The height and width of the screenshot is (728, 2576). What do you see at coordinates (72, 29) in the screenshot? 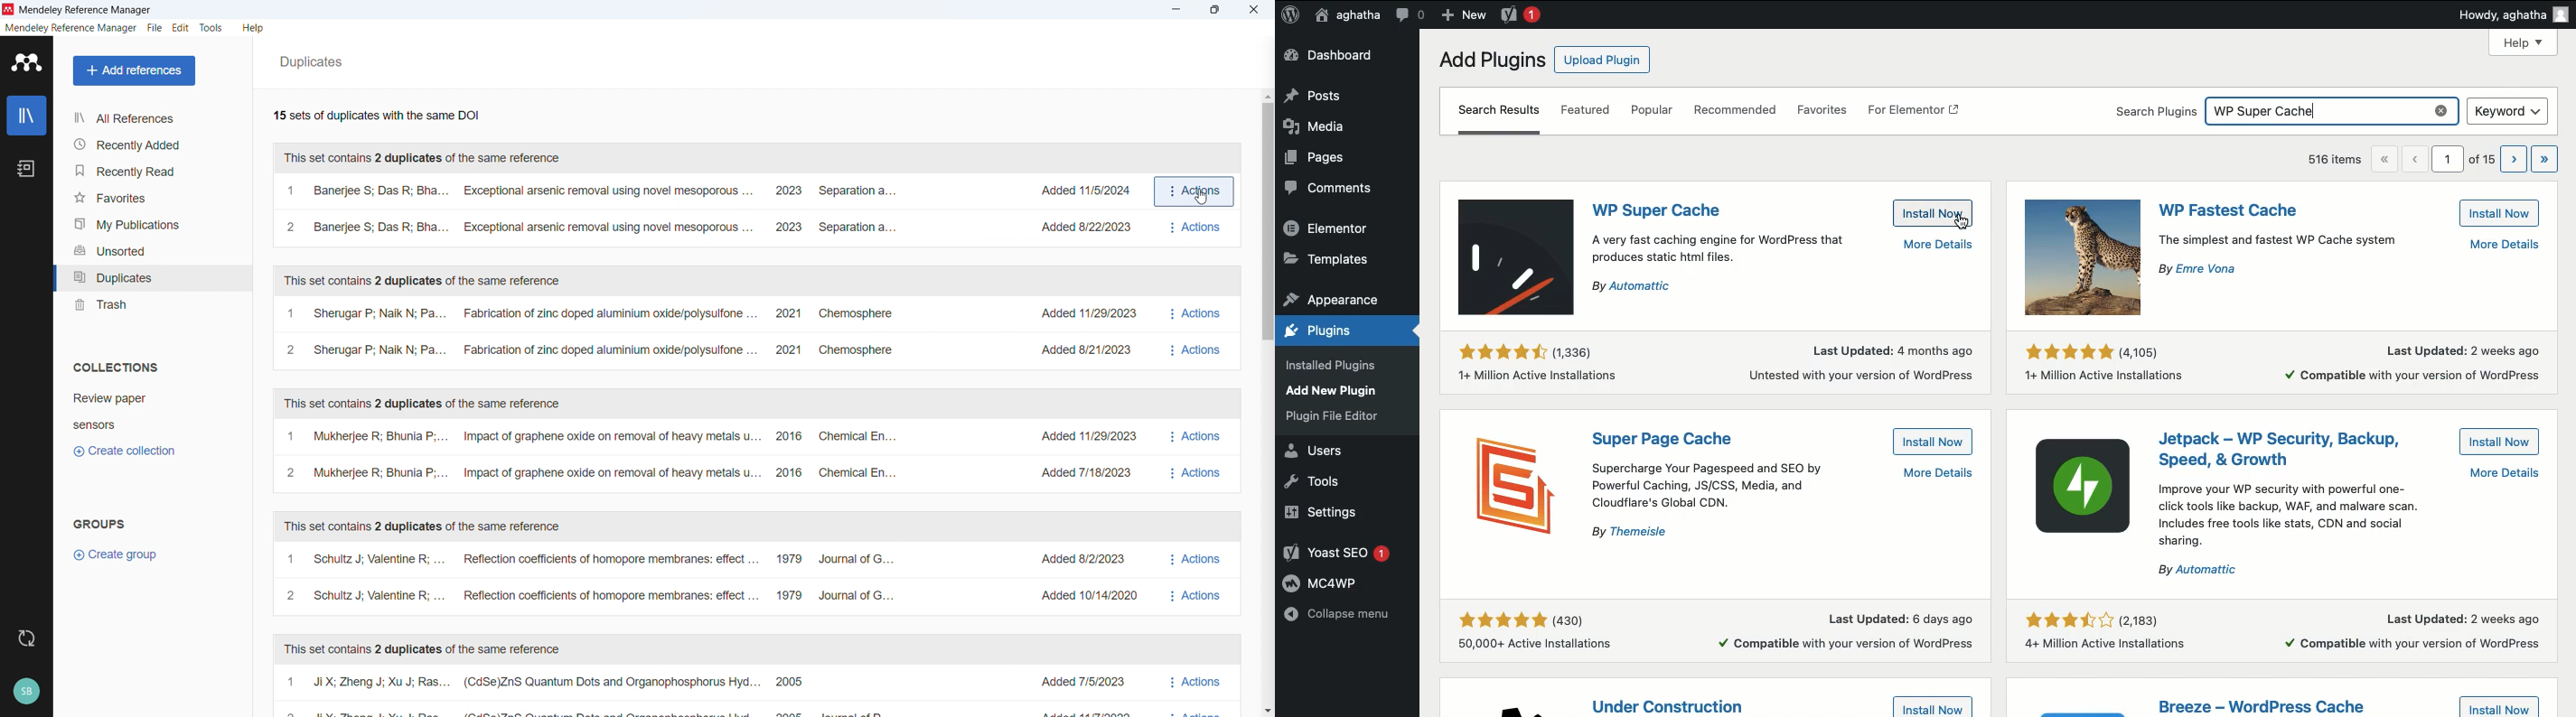
I see `Mendeley reference manager ` at bounding box center [72, 29].